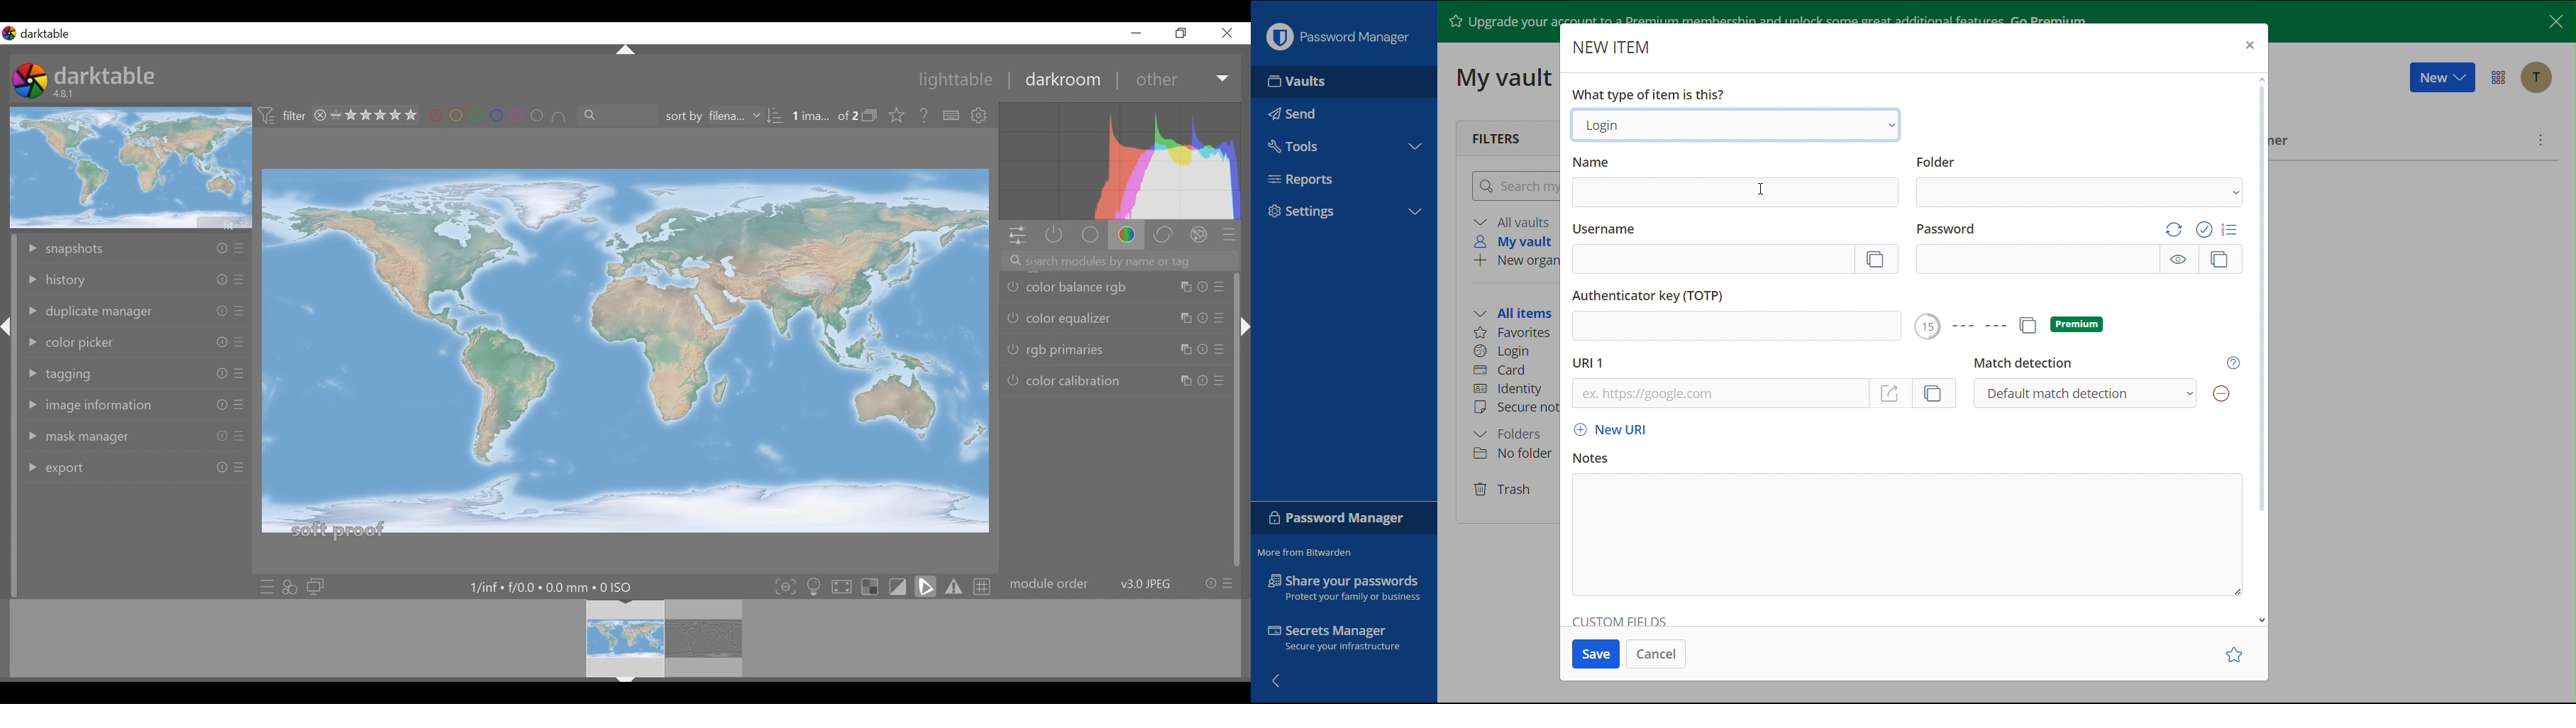  I want to click on presets, so click(1230, 233).